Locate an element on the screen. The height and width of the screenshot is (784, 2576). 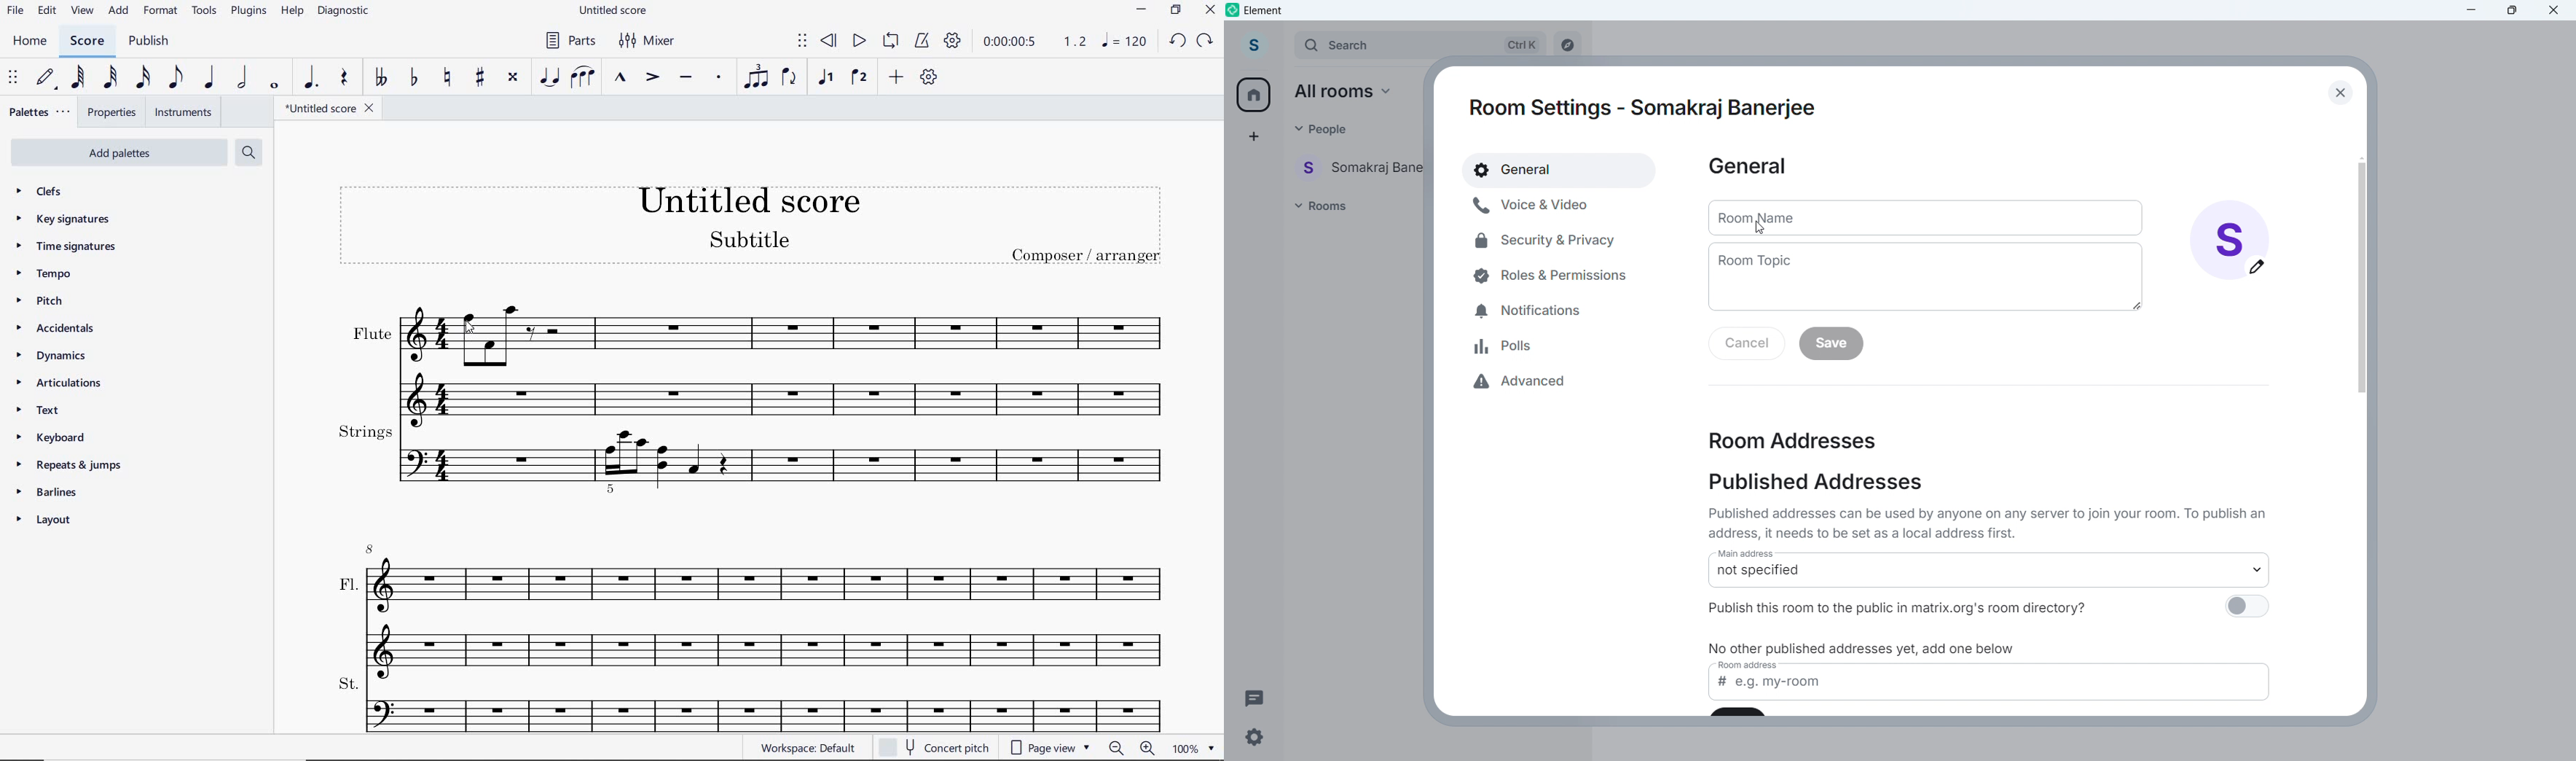
REST is located at coordinates (345, 79).